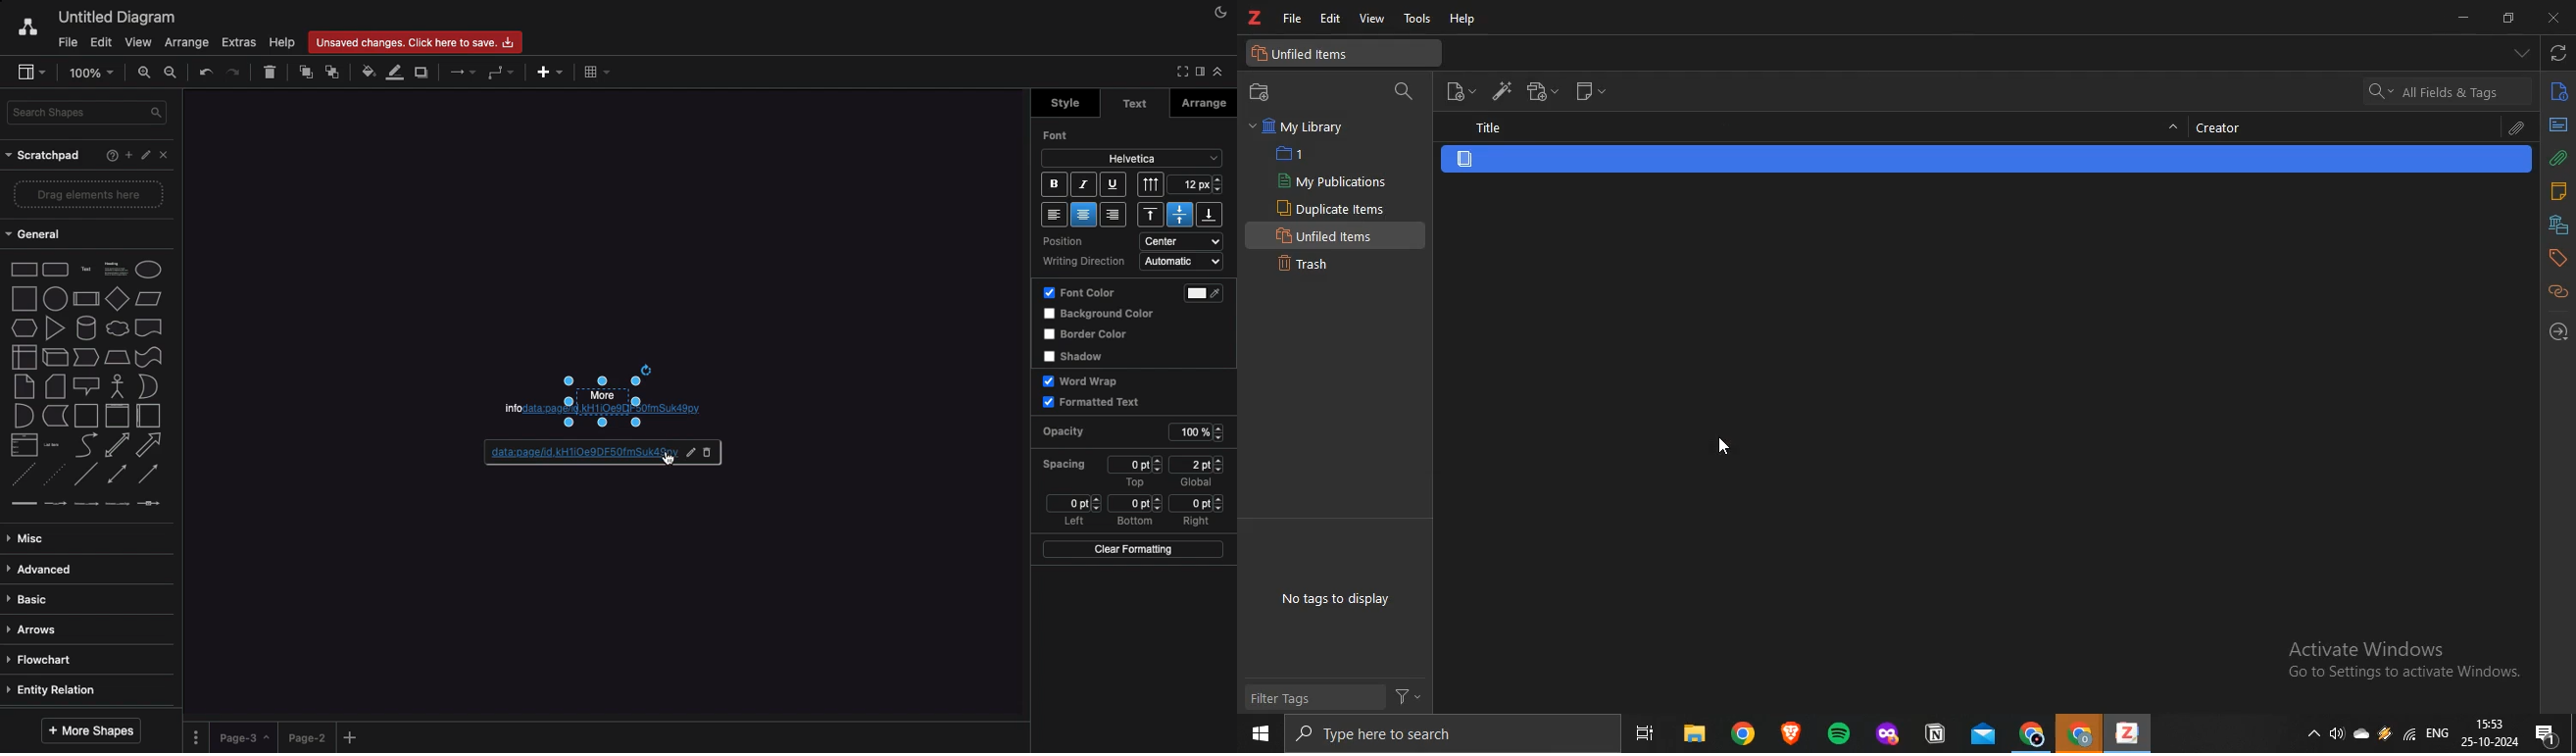 The height and width of the screenshot is (756, 2576). What do you see at coordinates (56, 328) in the screenshot?
I see `triangle` at bounding box center [56, 328].